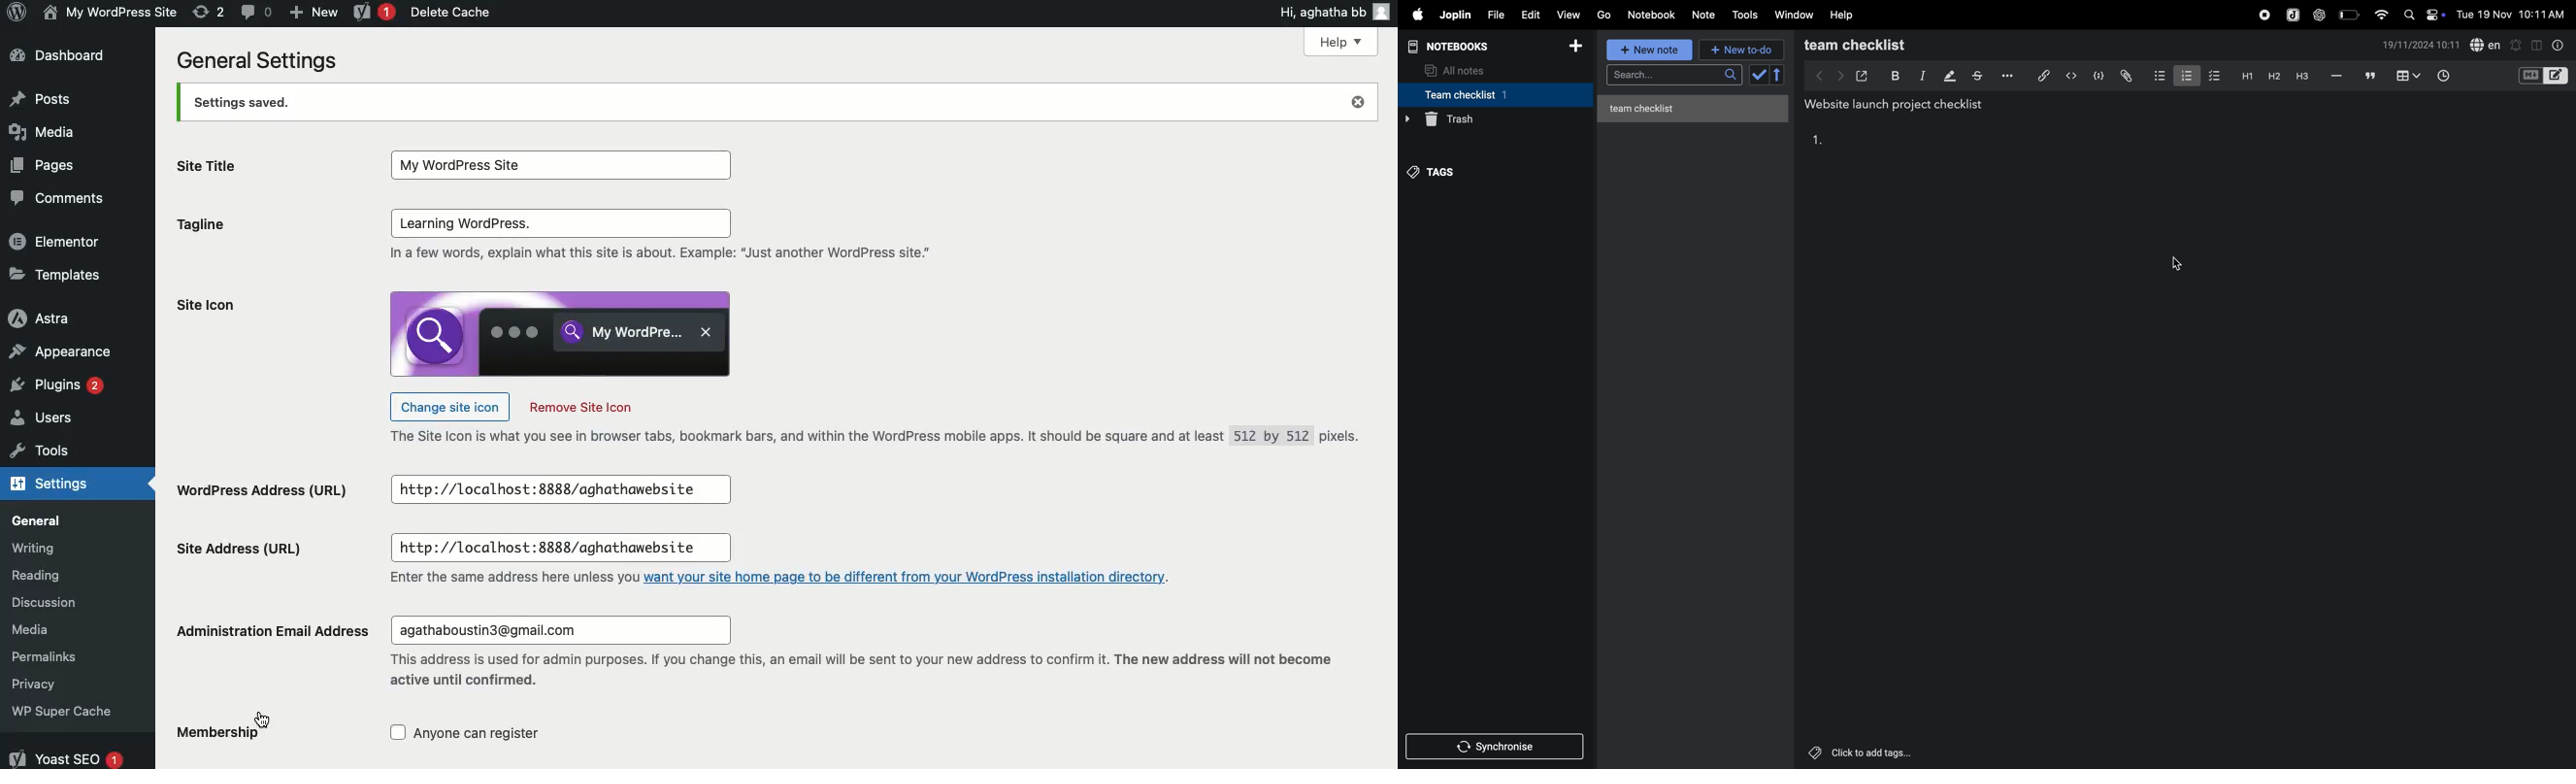 Image resolution: width=2576 pixels, height=784 pixels. What do you see at coordinates (1696, 106) in the screenshot?
I see `untitled` at bounding box center [1696, 106].